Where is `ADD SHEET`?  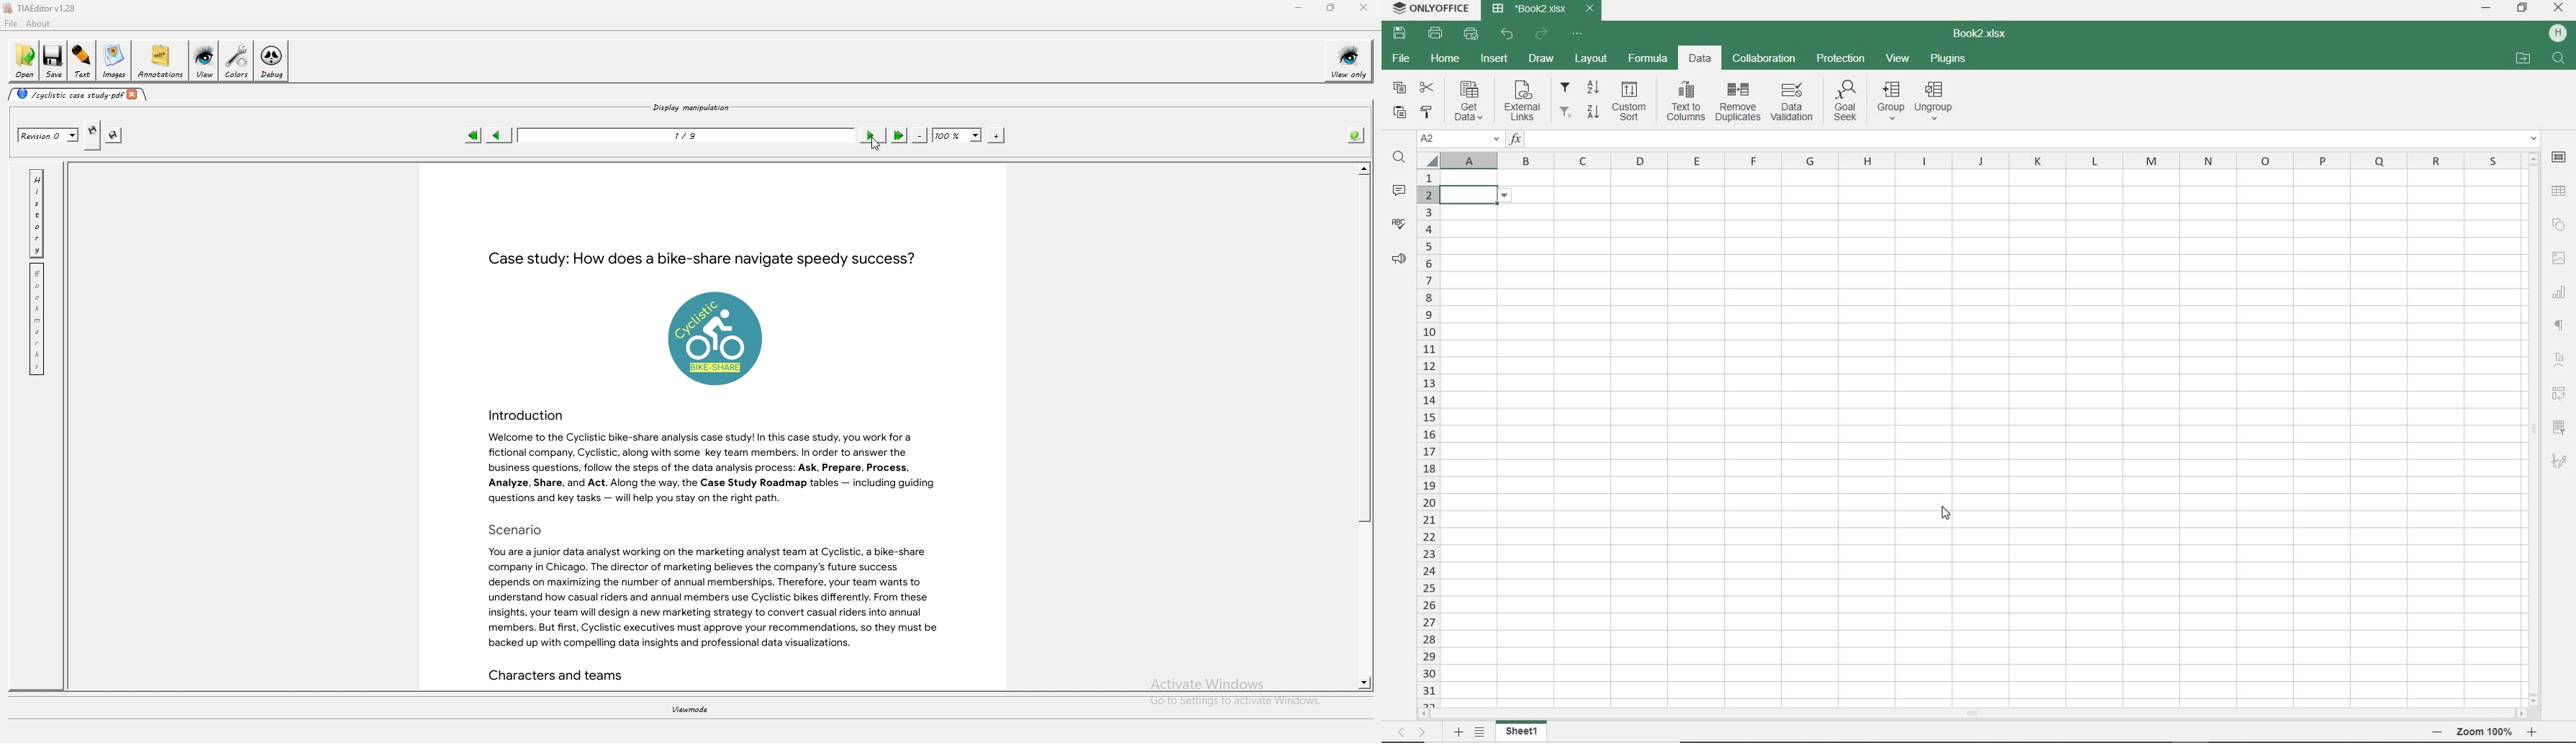
ADD SHEET is located at coordinates (1458, 733).